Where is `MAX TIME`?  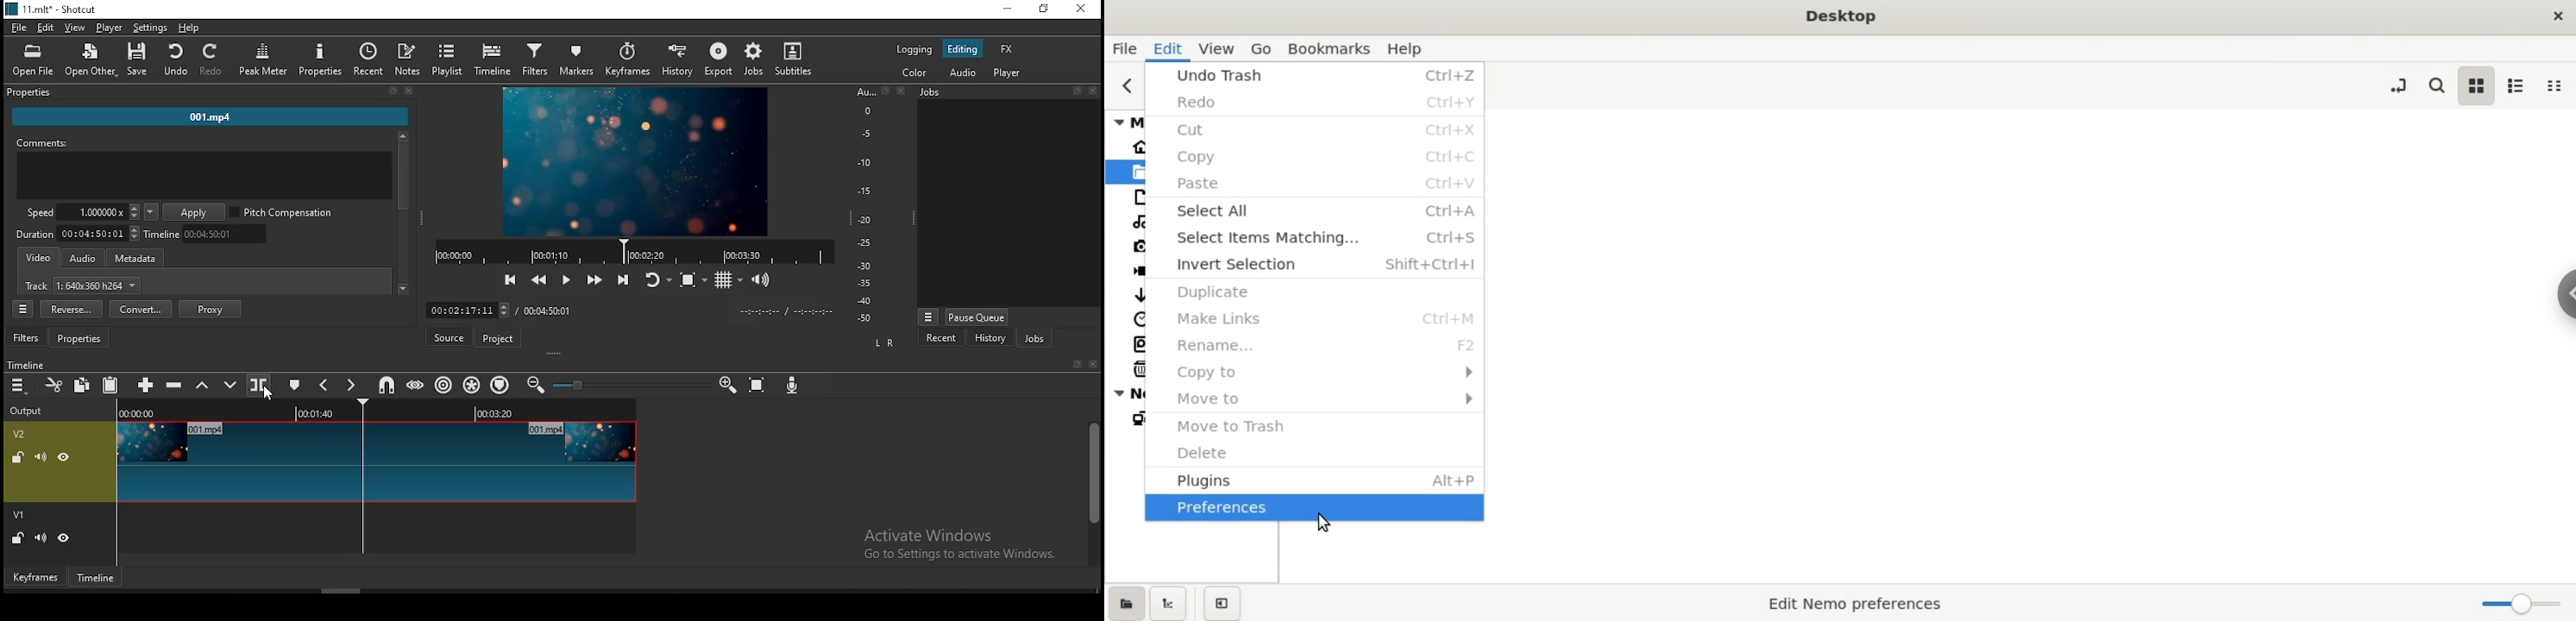
MAX TIME is located at coordinates (548, 310).